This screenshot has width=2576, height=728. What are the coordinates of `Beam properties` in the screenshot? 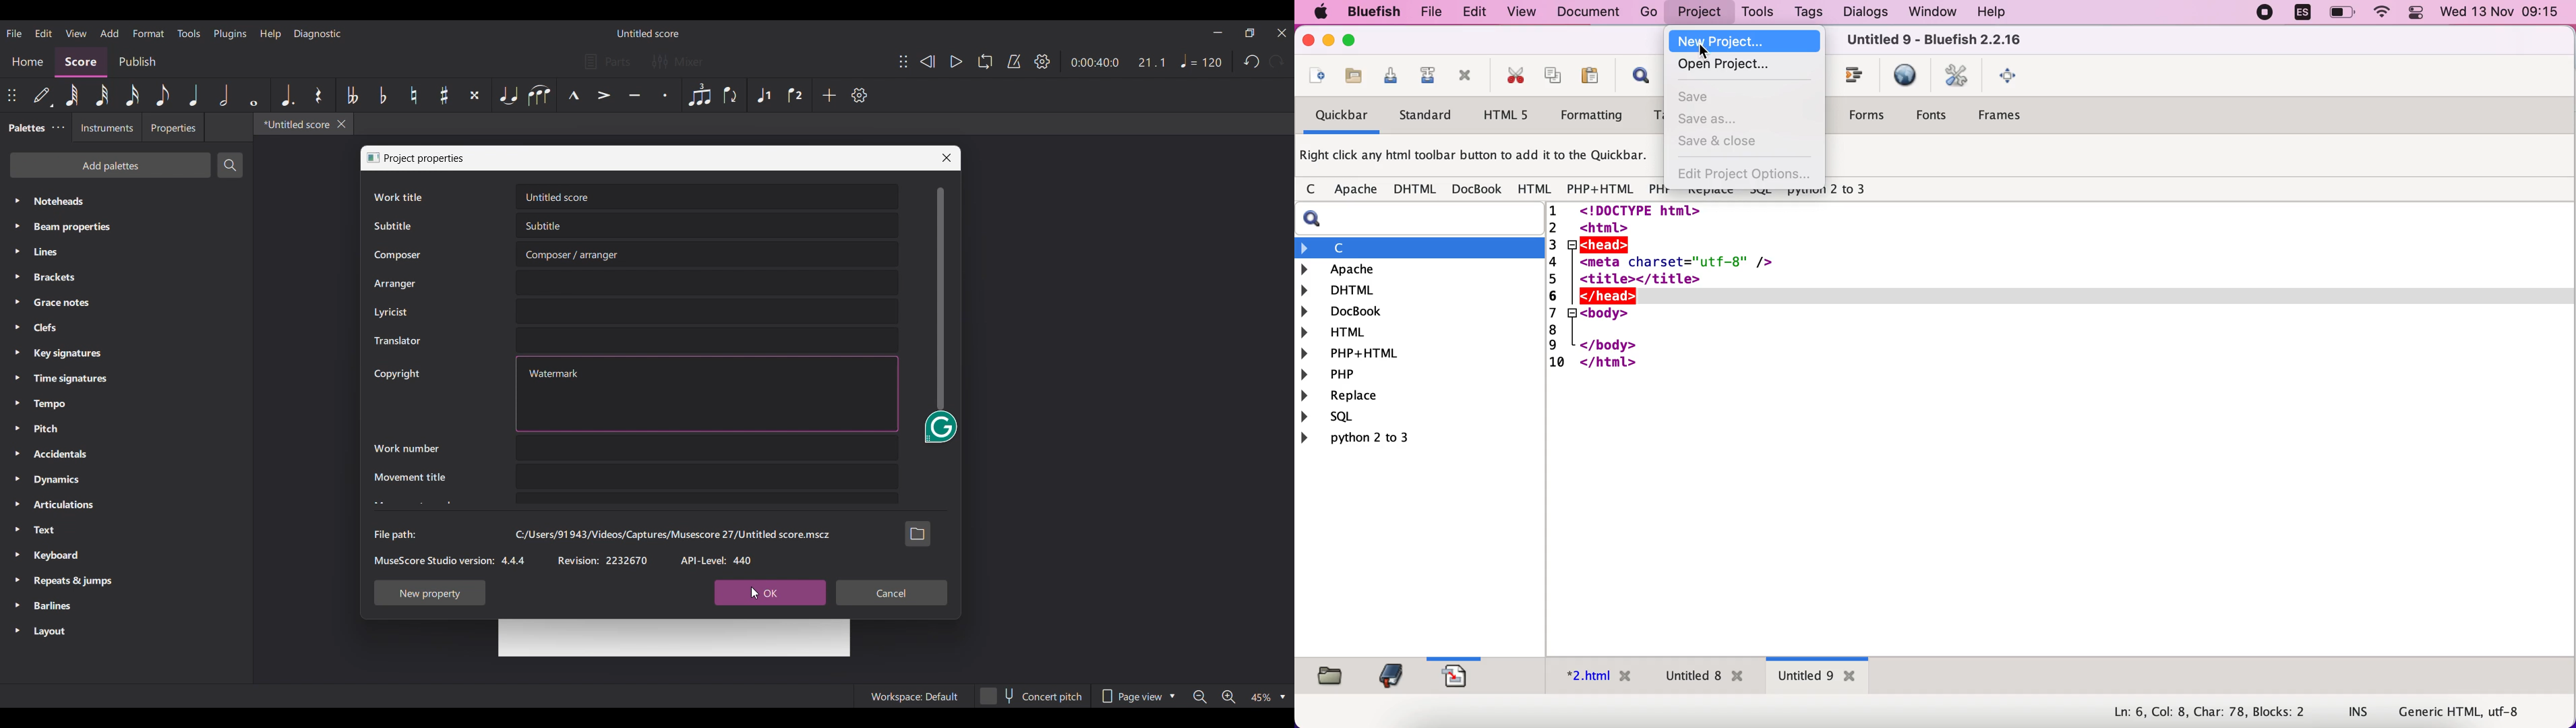 It's located at (127, 227).